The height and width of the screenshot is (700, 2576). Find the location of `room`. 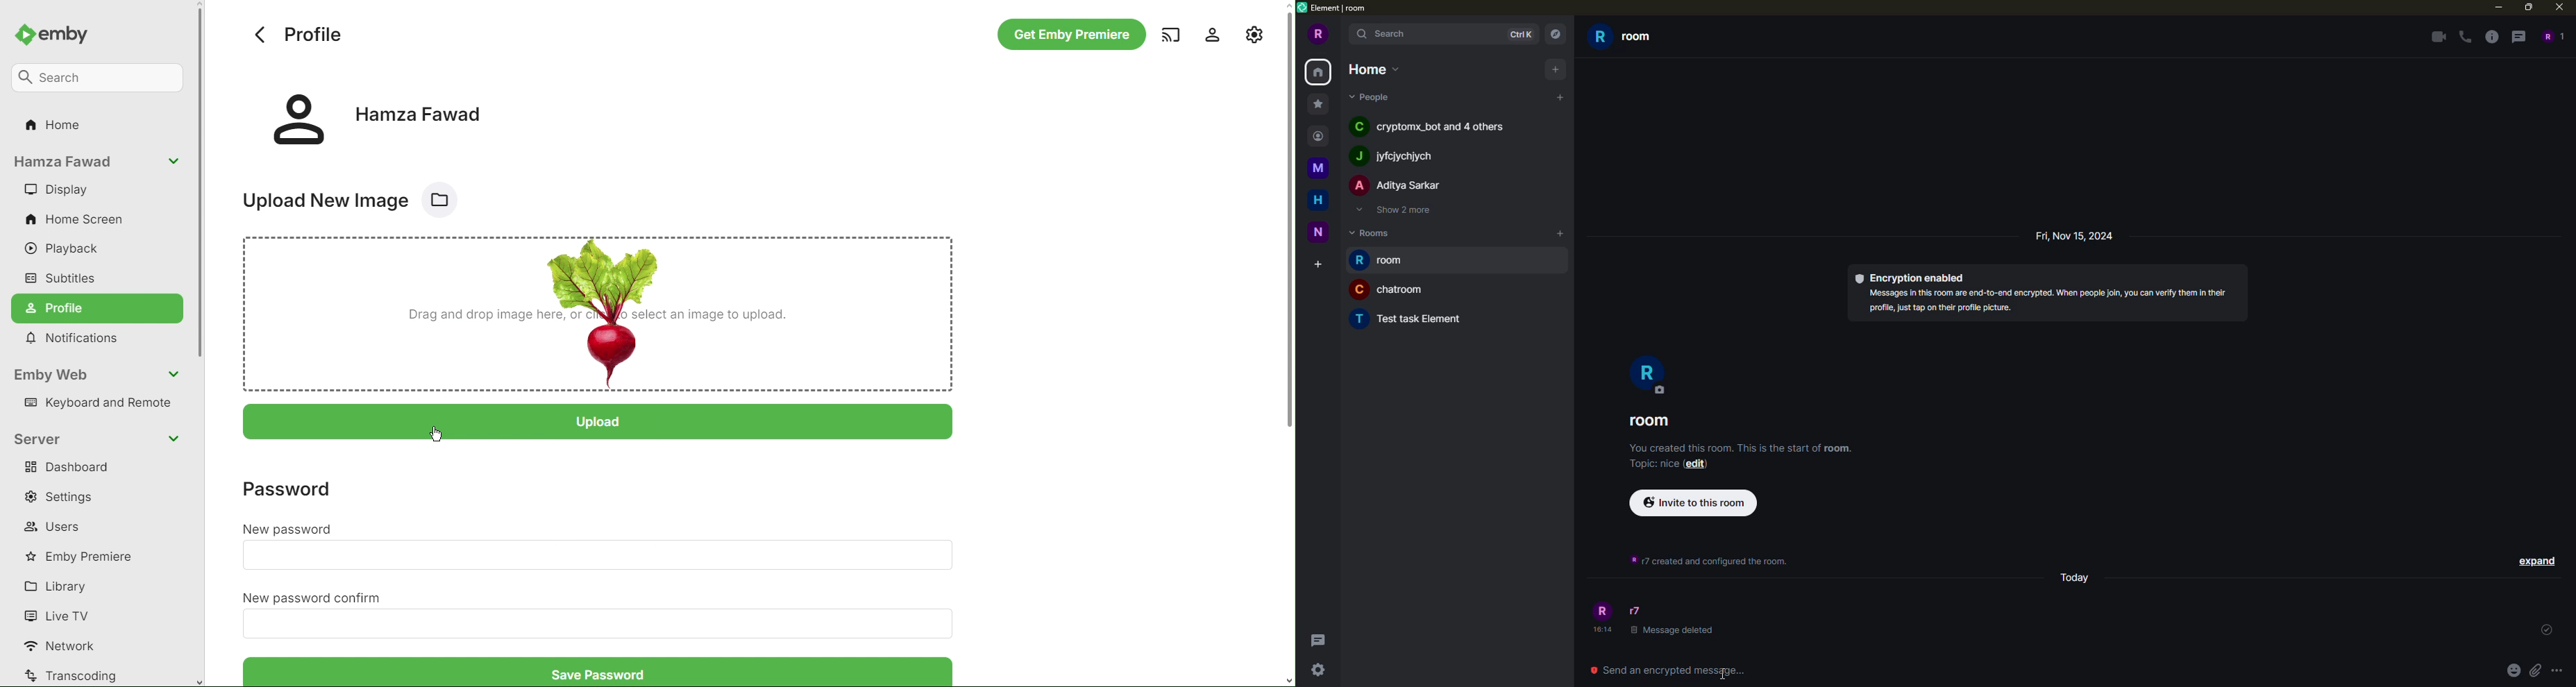

room is located at coordinates (1388, 289).